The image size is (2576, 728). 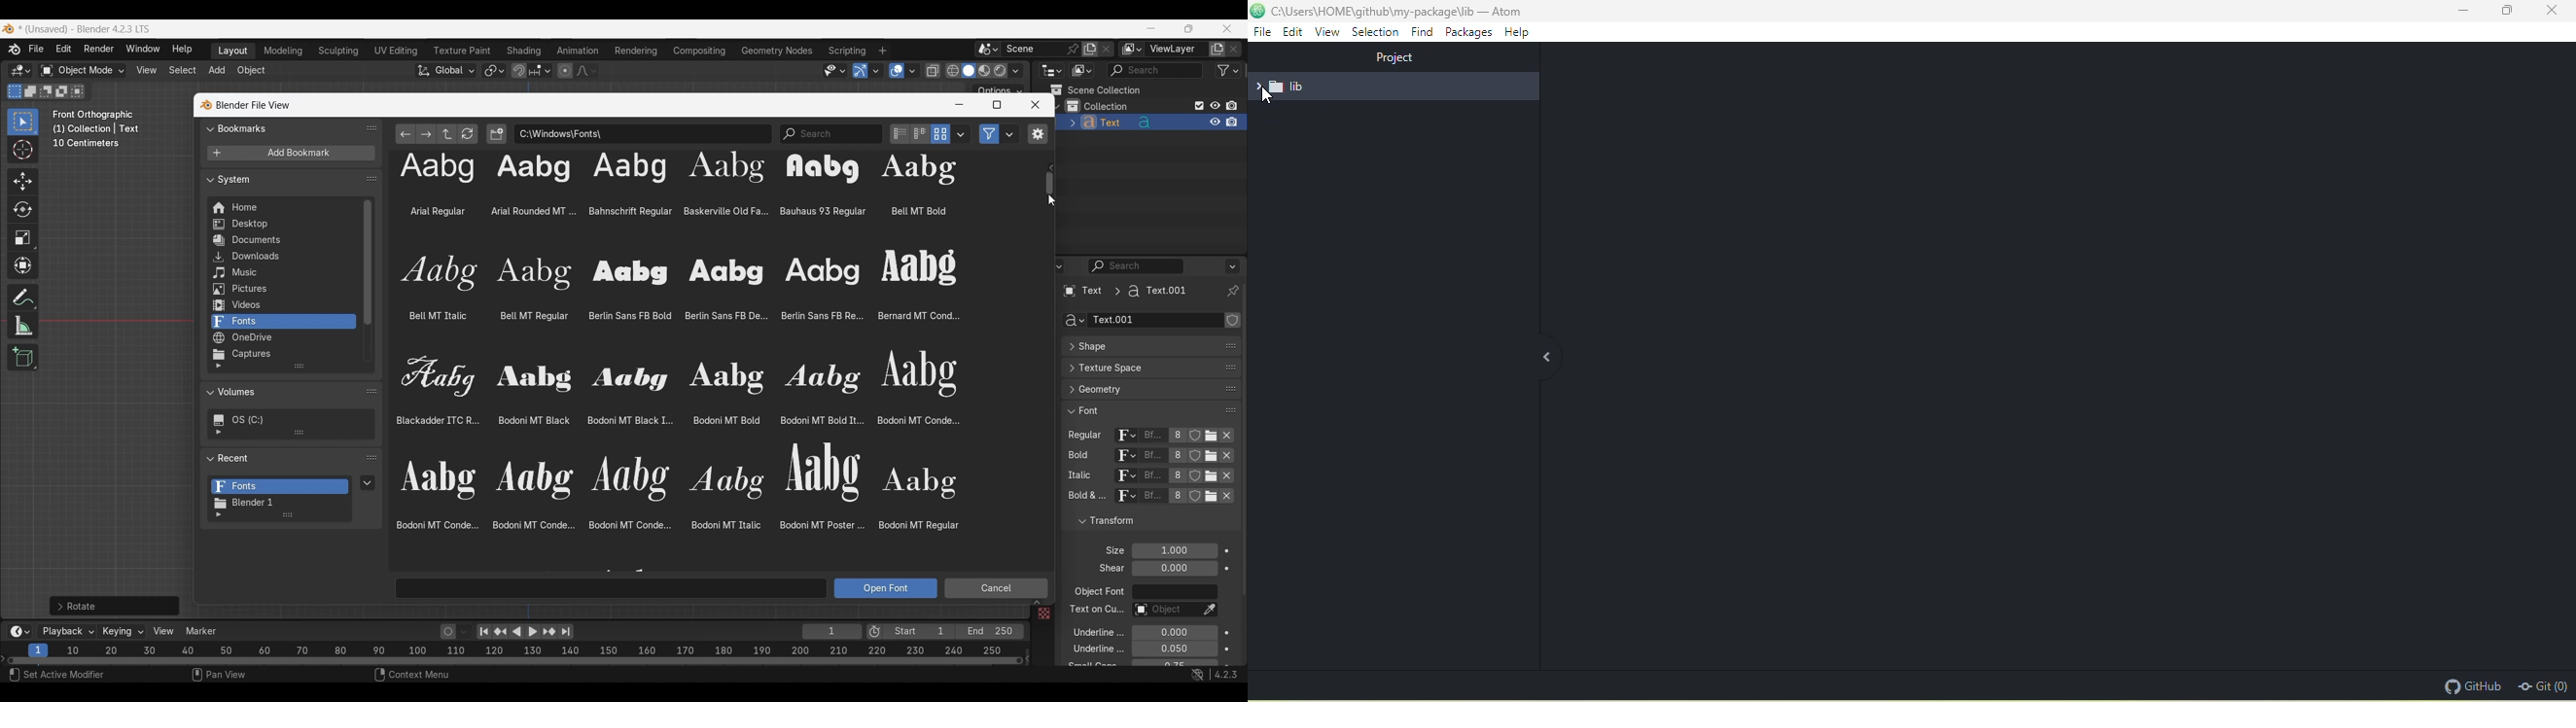 I want to click on , so click(x=1154, y=477).